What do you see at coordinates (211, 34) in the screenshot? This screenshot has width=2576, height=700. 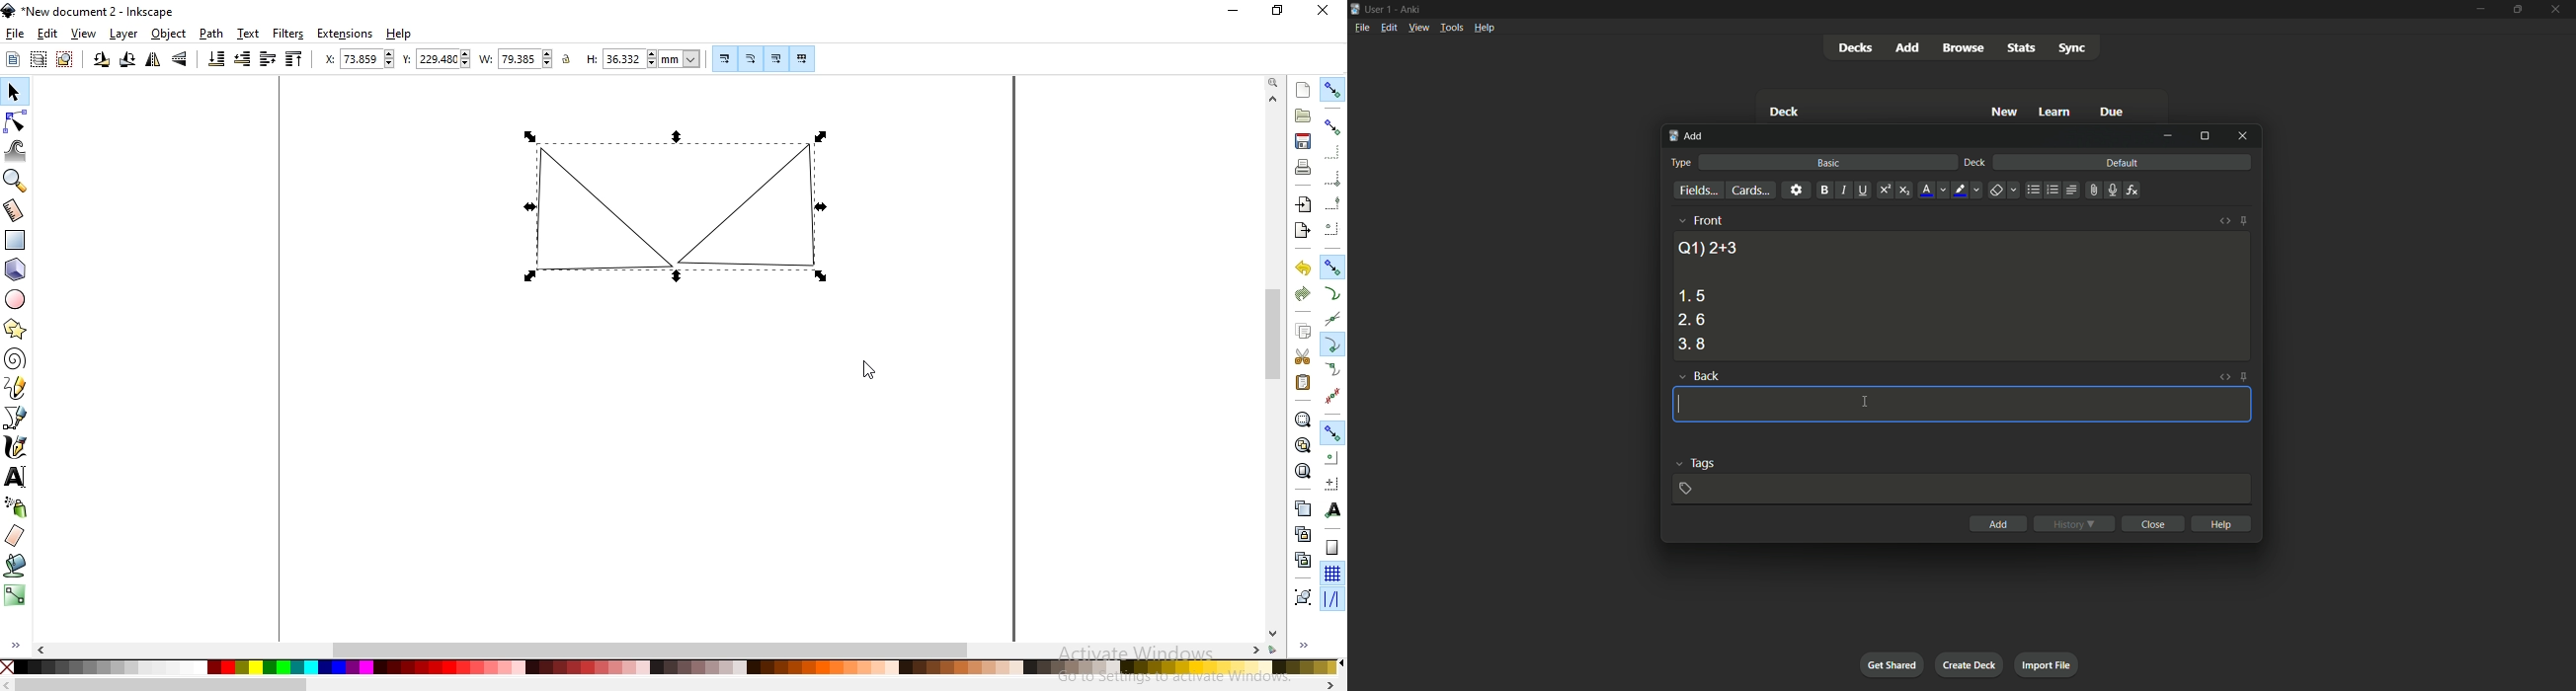 I see `path` at bounding box center [211, 34].